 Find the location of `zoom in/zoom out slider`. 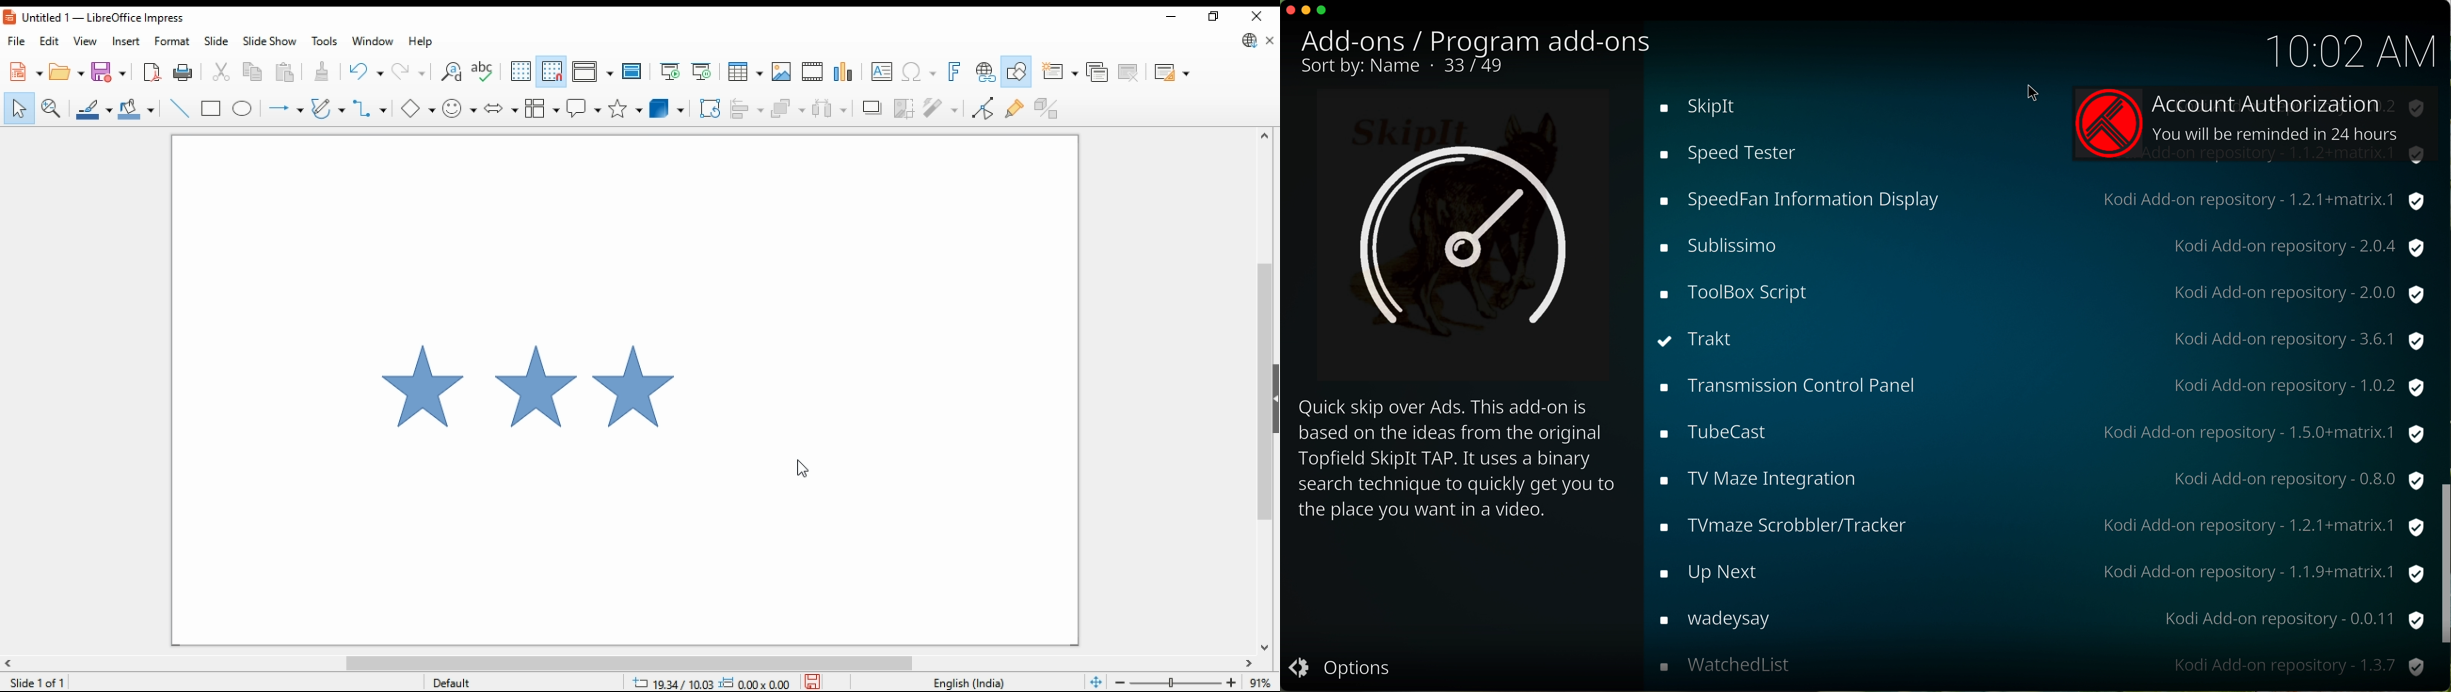

zoom in/zoom out slider is located at coordinates (1176, 681).